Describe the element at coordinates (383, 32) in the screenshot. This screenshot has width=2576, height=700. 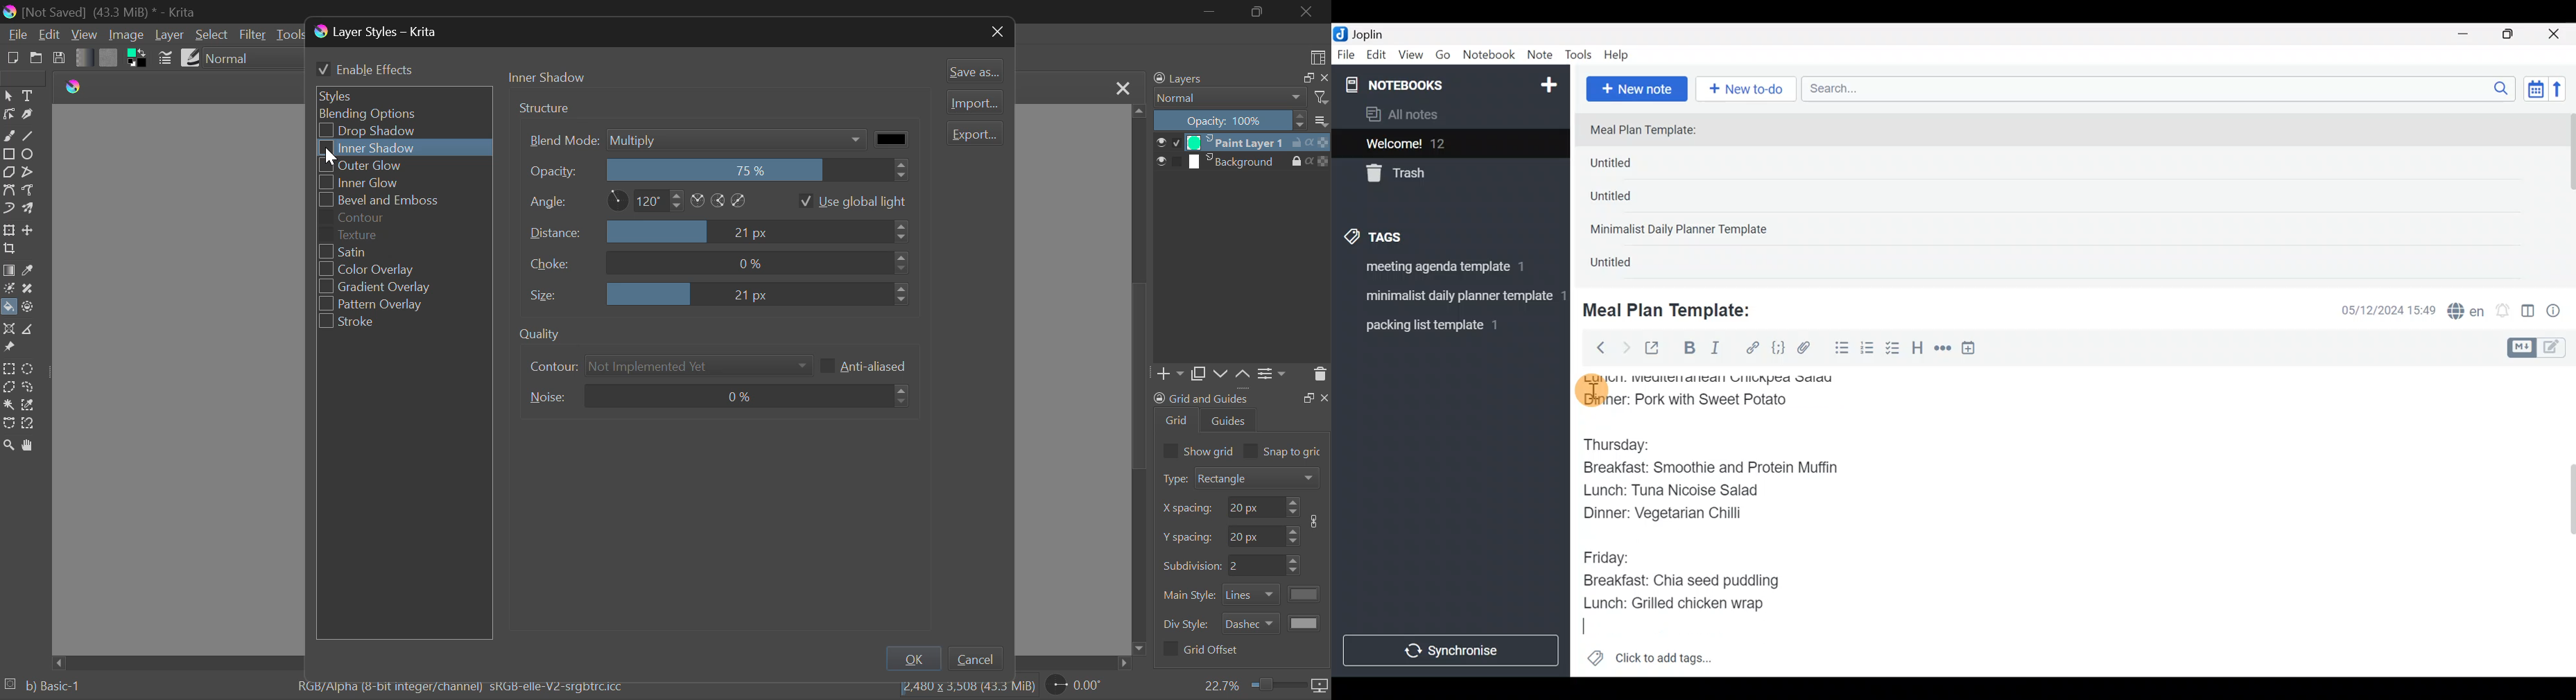
I see `Window Title` at that location.